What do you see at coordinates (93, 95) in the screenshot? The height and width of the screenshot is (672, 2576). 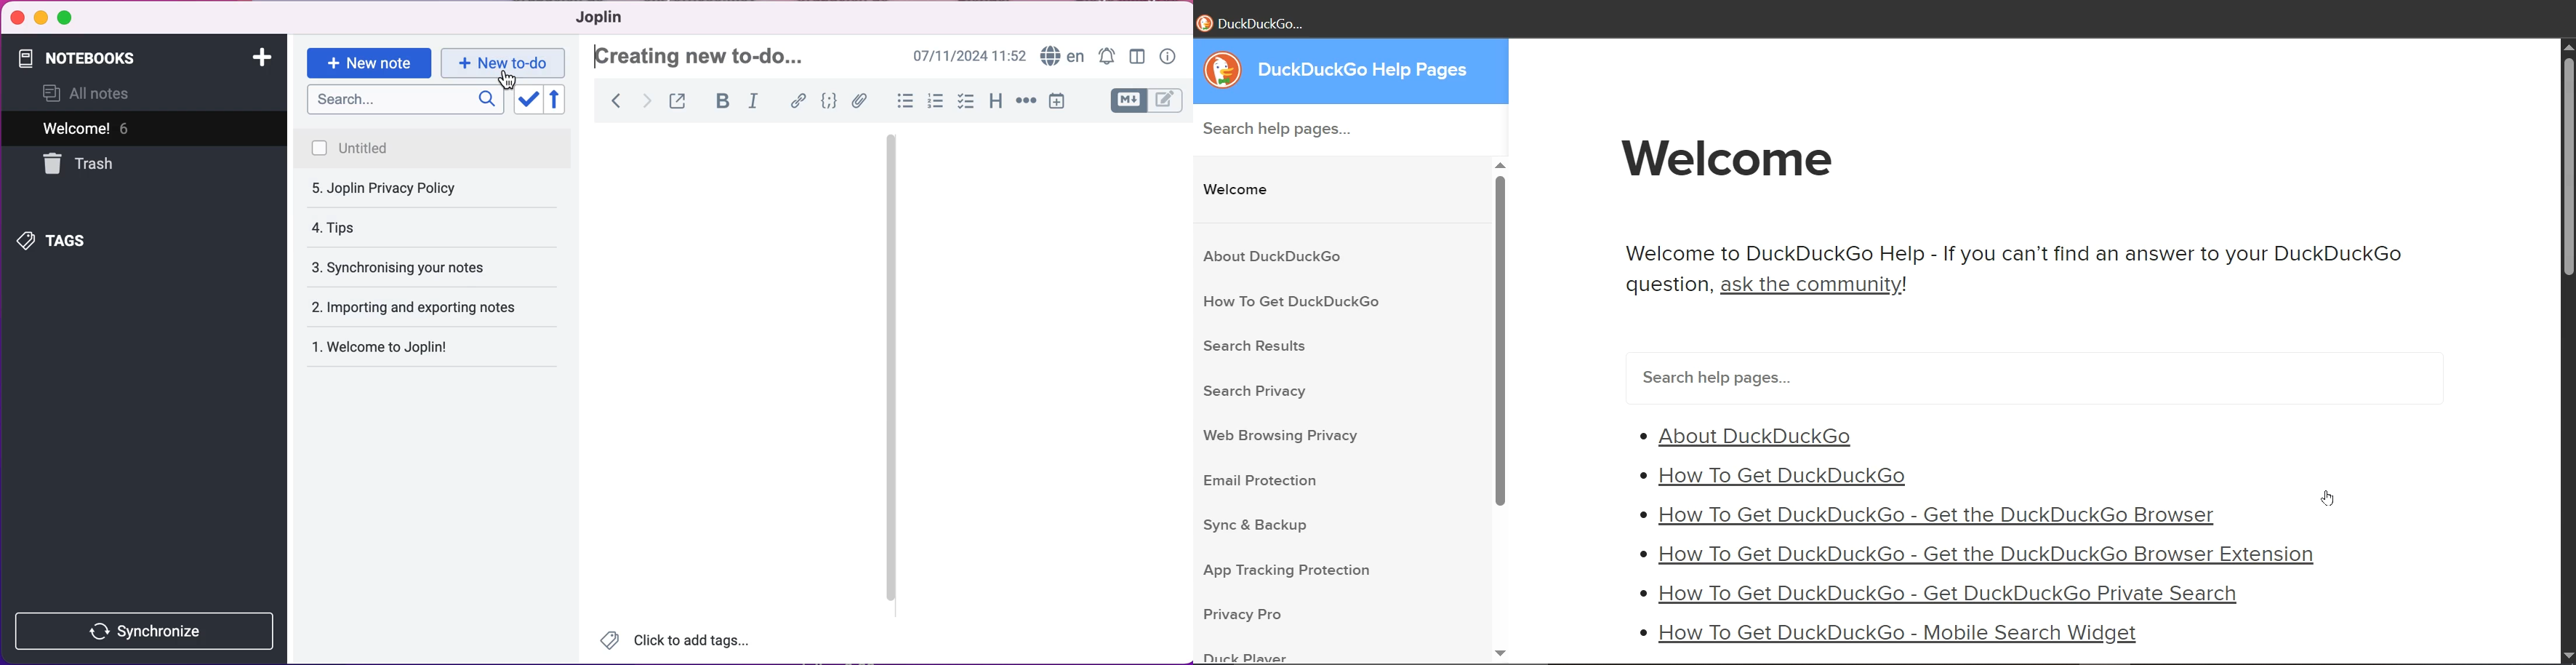 I see `all notes` at bounding box center [93, 95].